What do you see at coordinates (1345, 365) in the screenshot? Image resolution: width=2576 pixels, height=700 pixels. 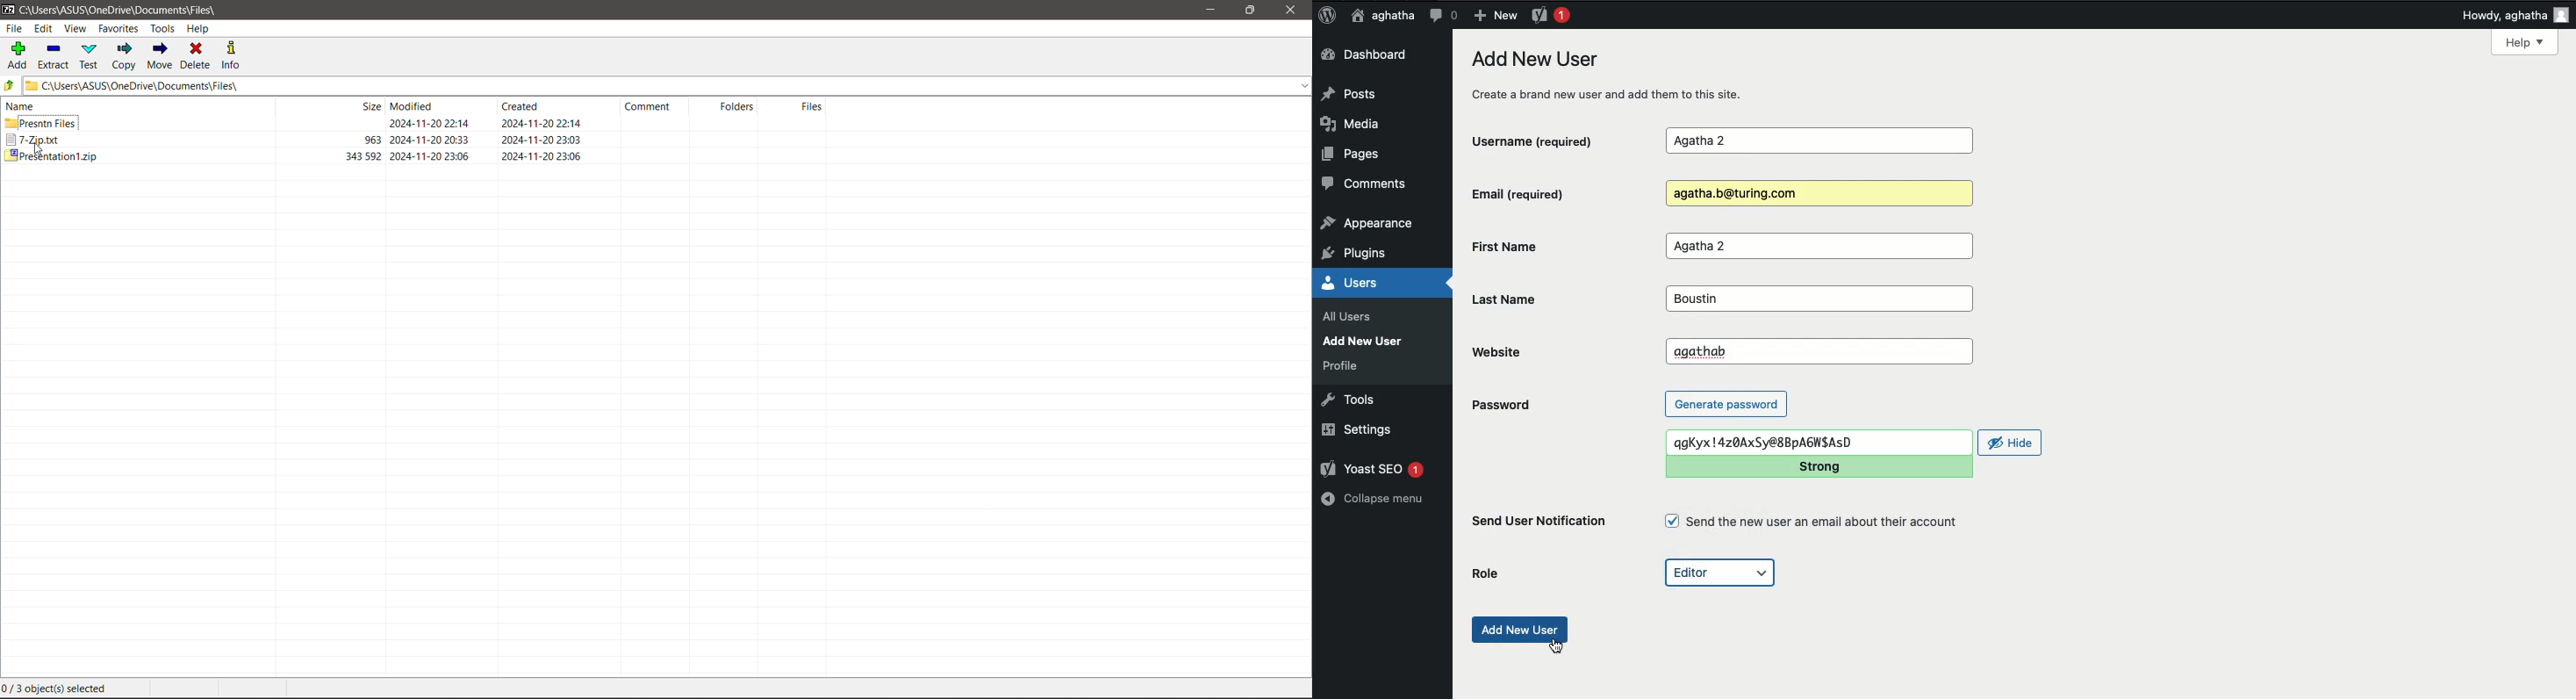 I see `profile` at bounding box center [1345, 365].